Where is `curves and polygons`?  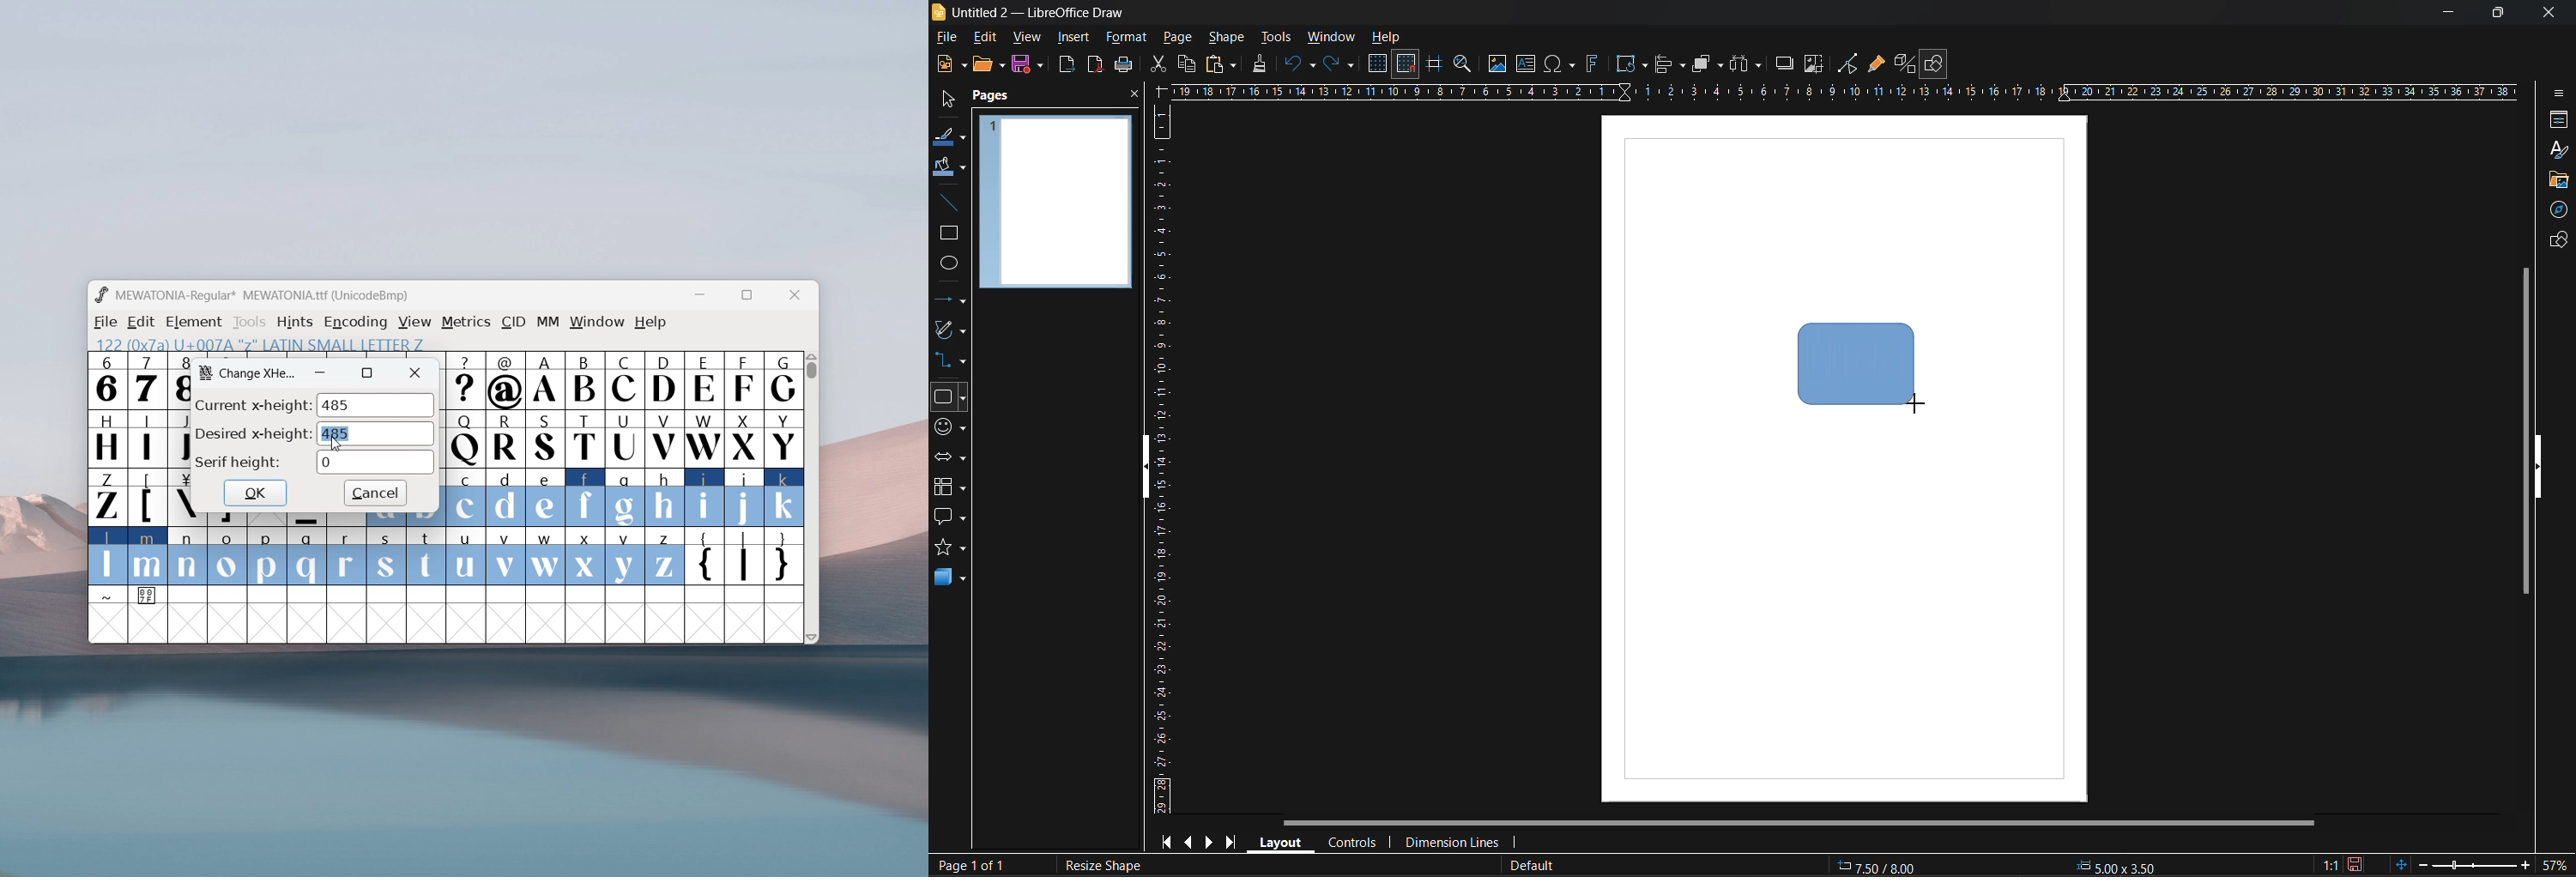
curves and polygons is located at coordinates (951, 328).